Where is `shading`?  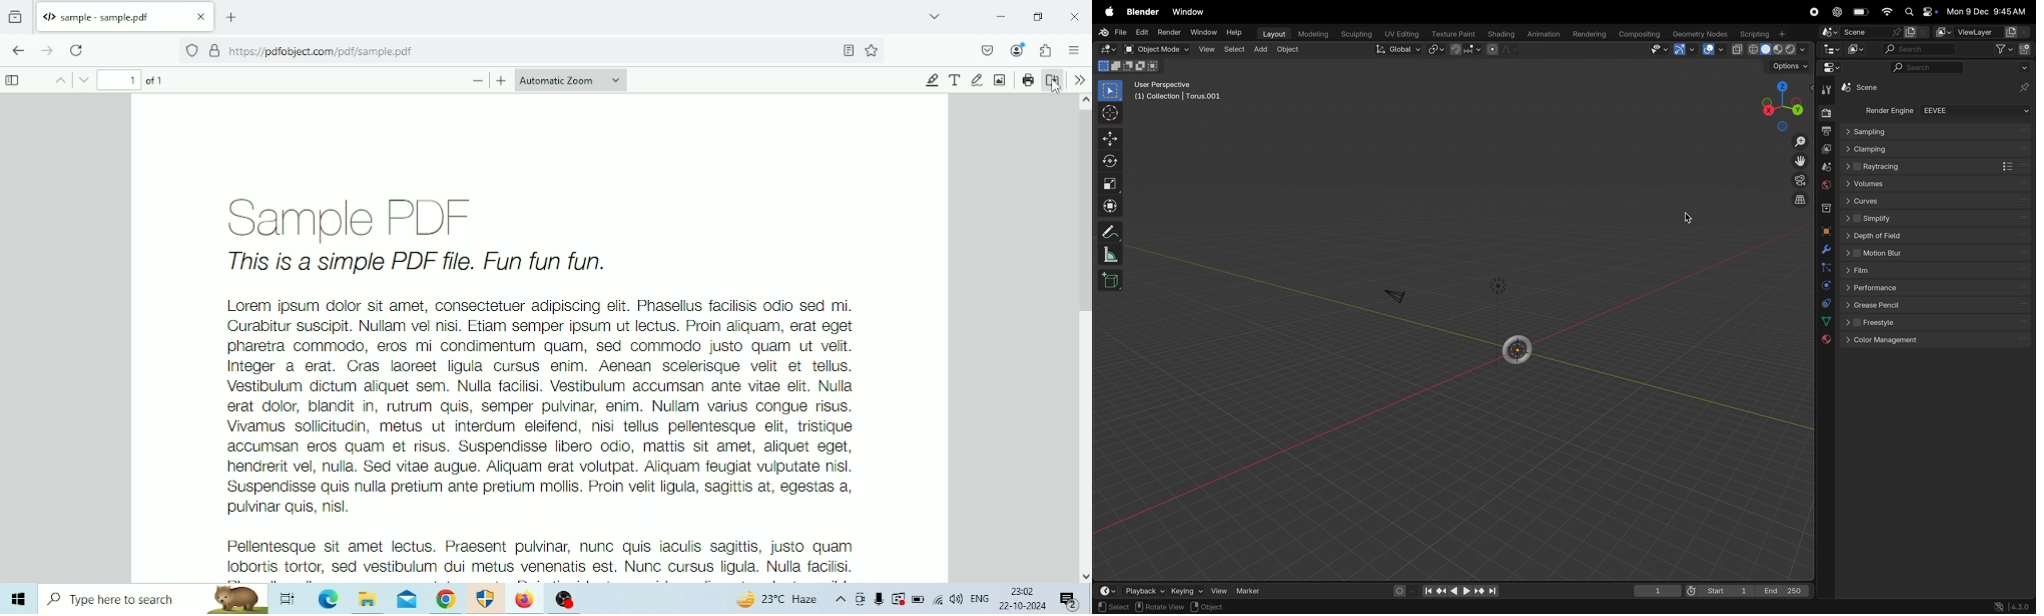 shading is located at coordinates (1502, 34).